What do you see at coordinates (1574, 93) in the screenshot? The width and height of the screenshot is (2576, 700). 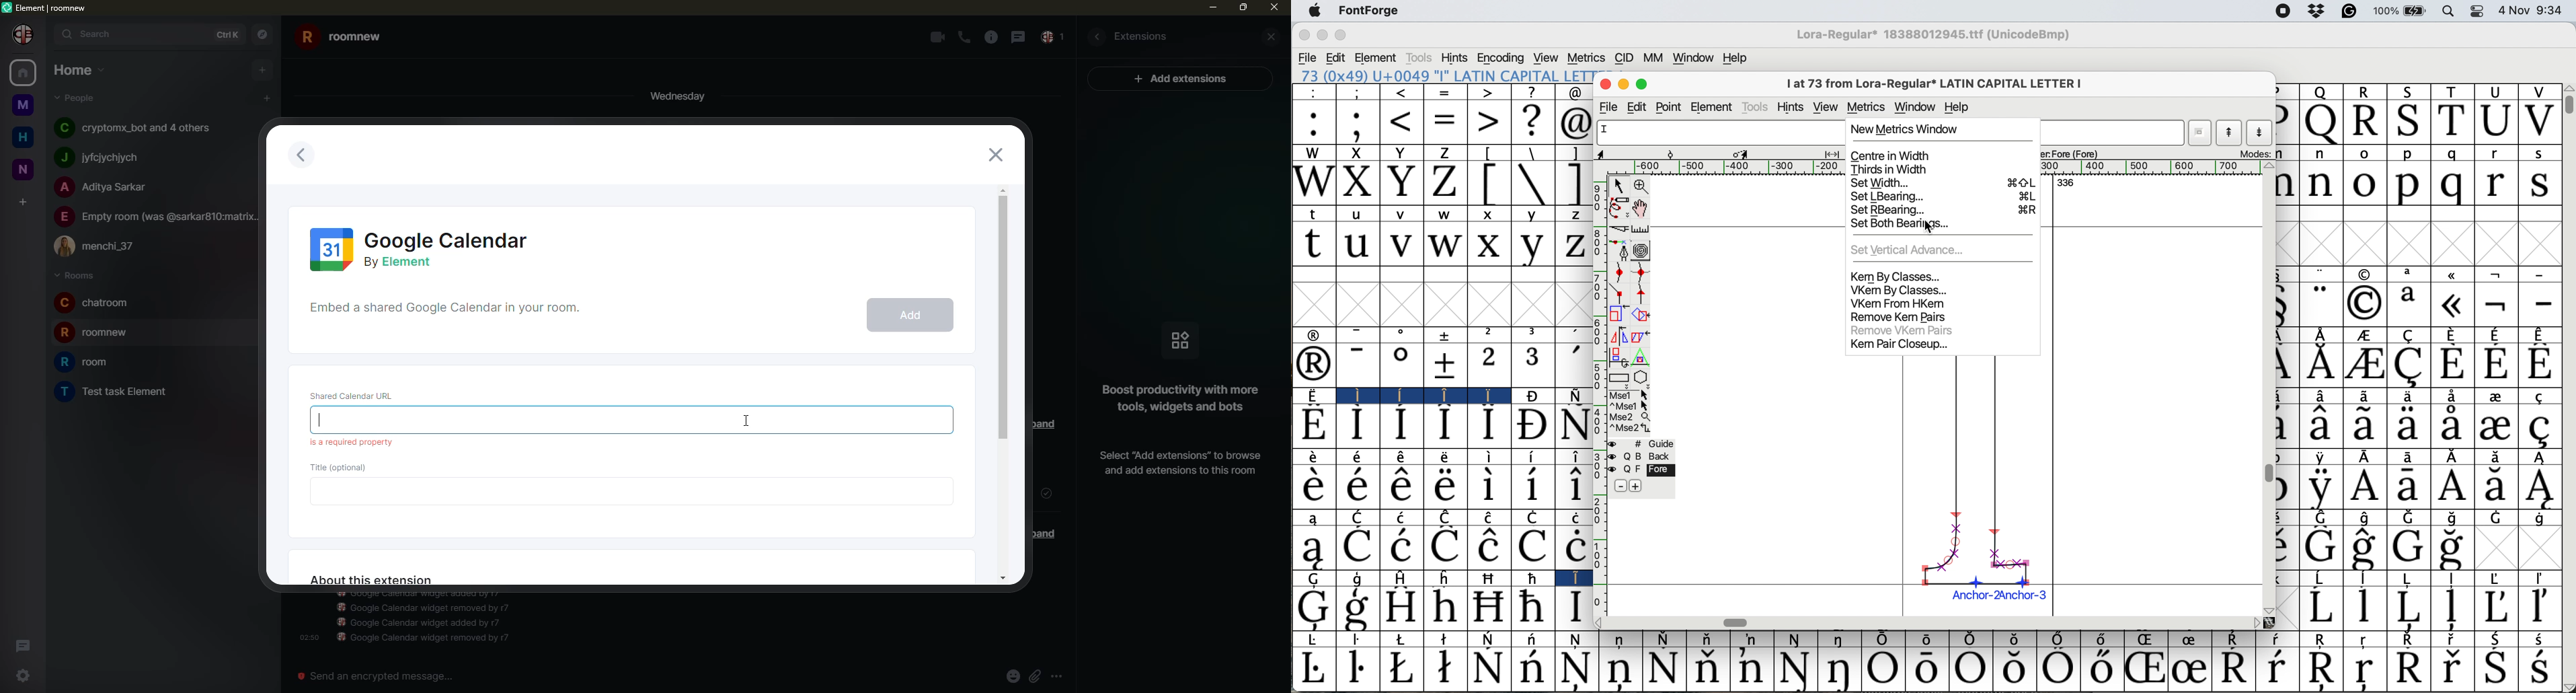 I see `@` at bounding box center [1574, 93].